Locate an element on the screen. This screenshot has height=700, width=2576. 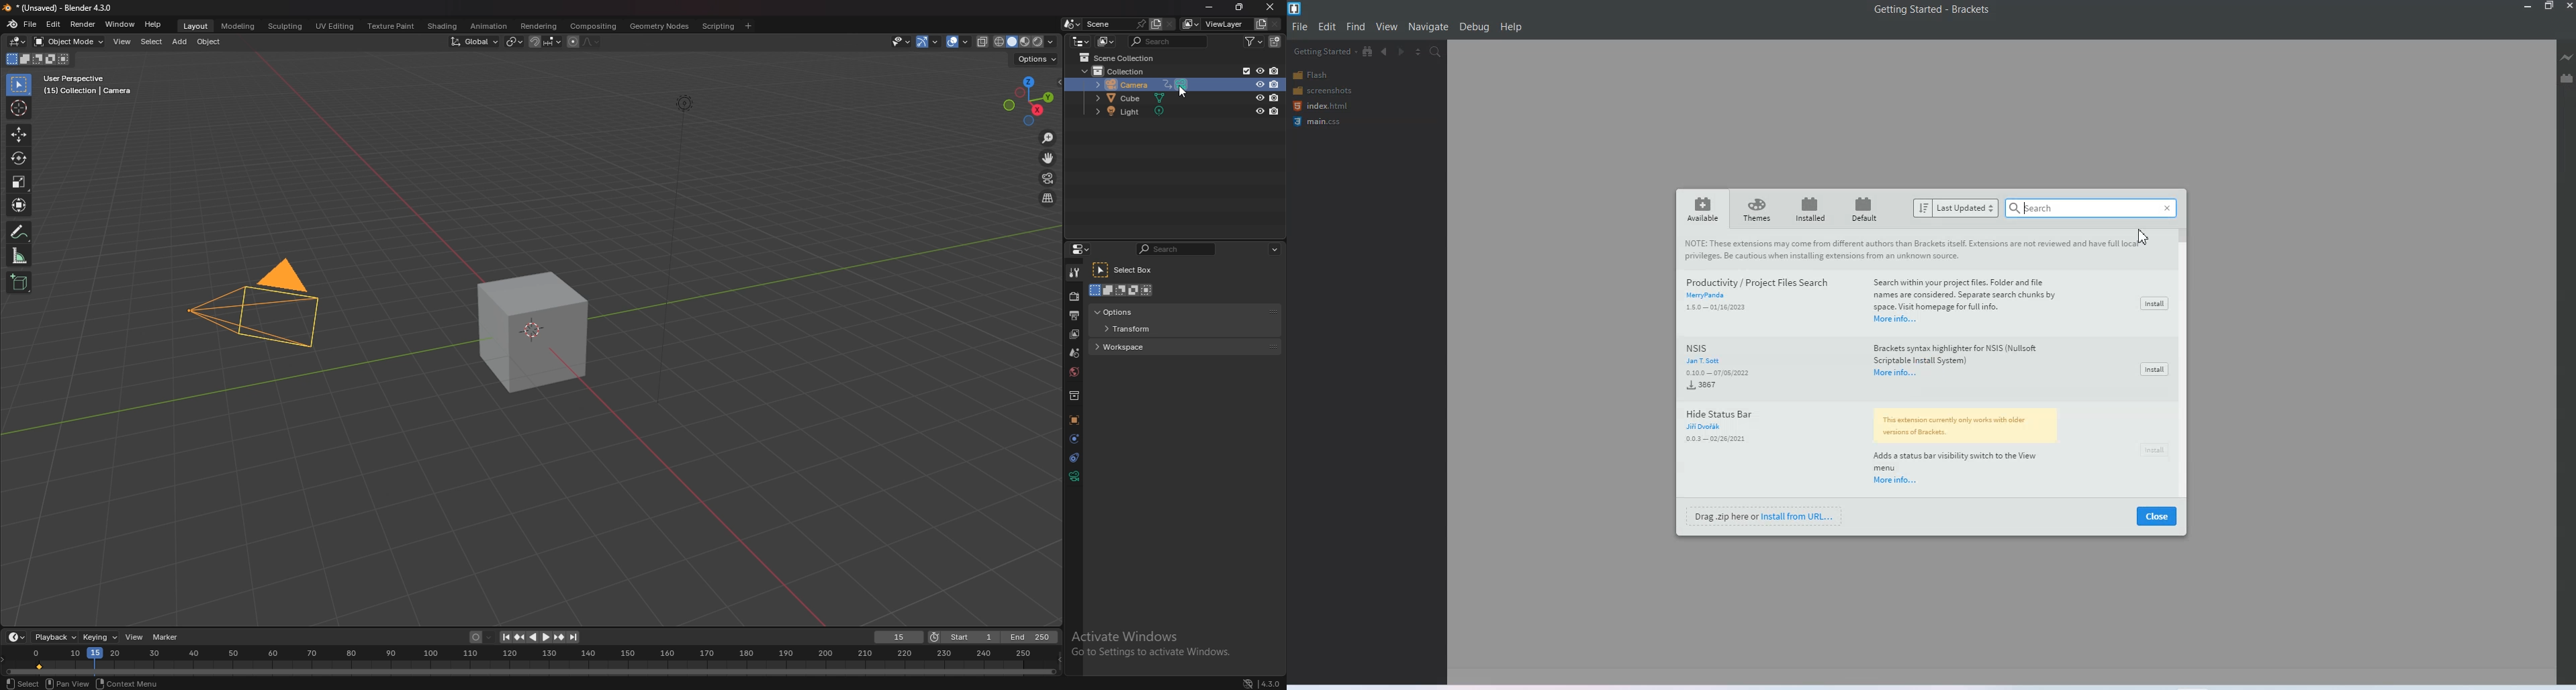
transform pivot point is located at coordinates (513, 42).